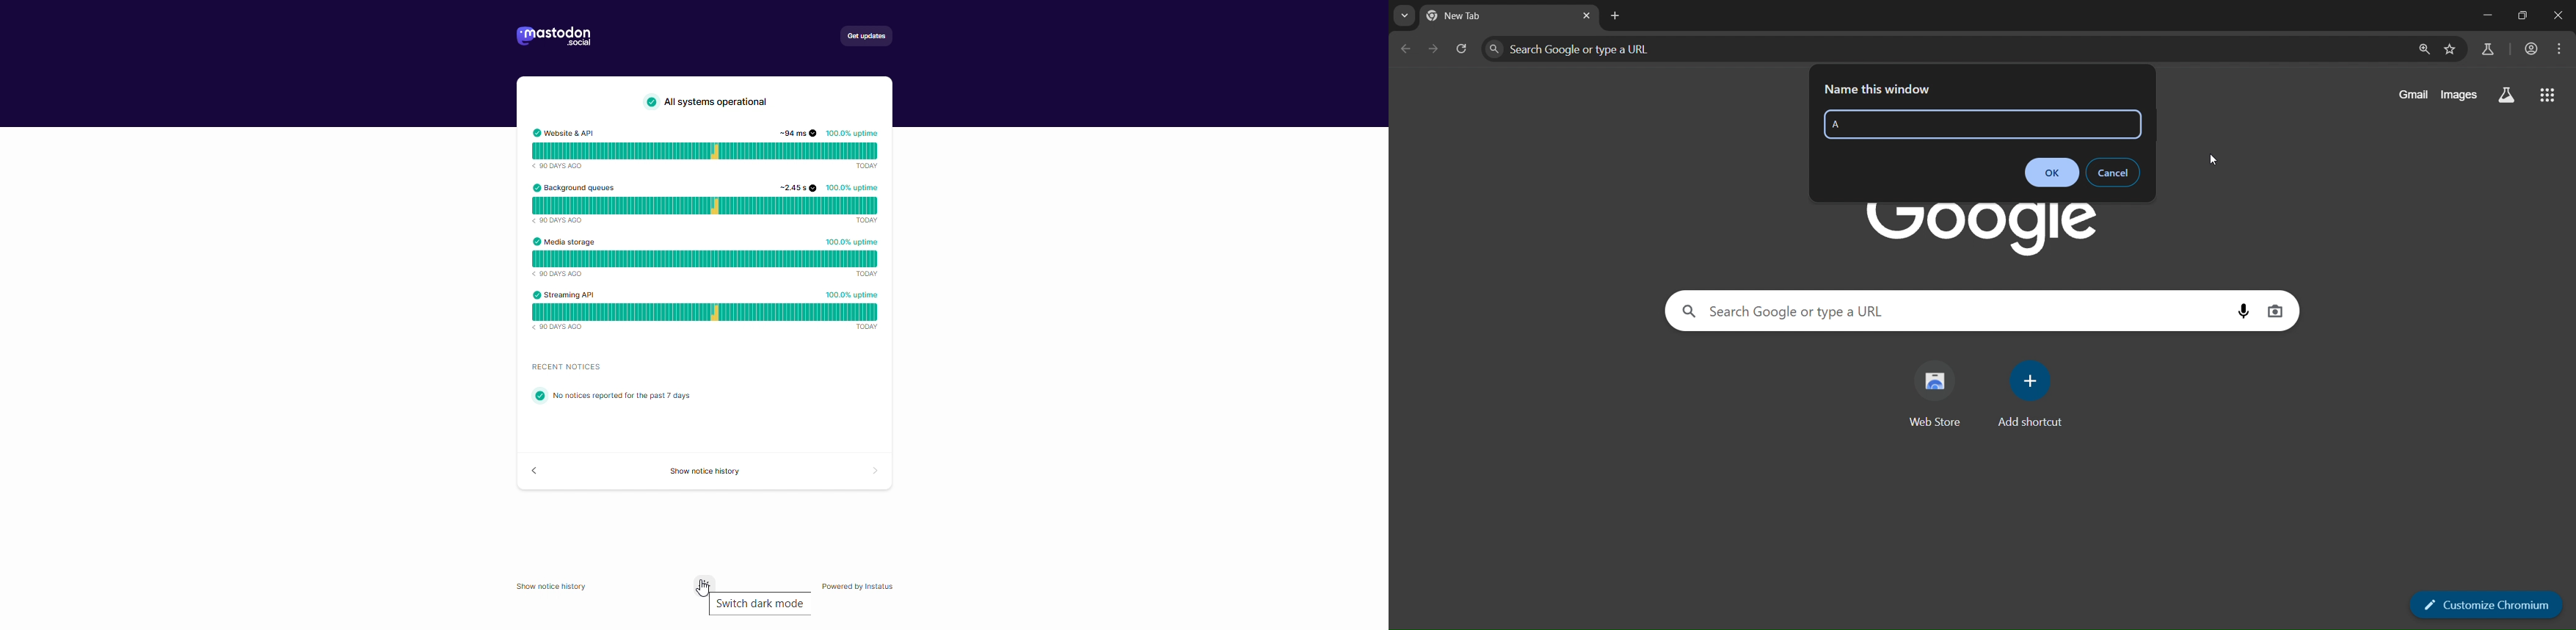 This screenshot has height=644, width=2576. Describe the element at coordinates (761, 604) in the screenshot. I see `switch dark mode` at that location.